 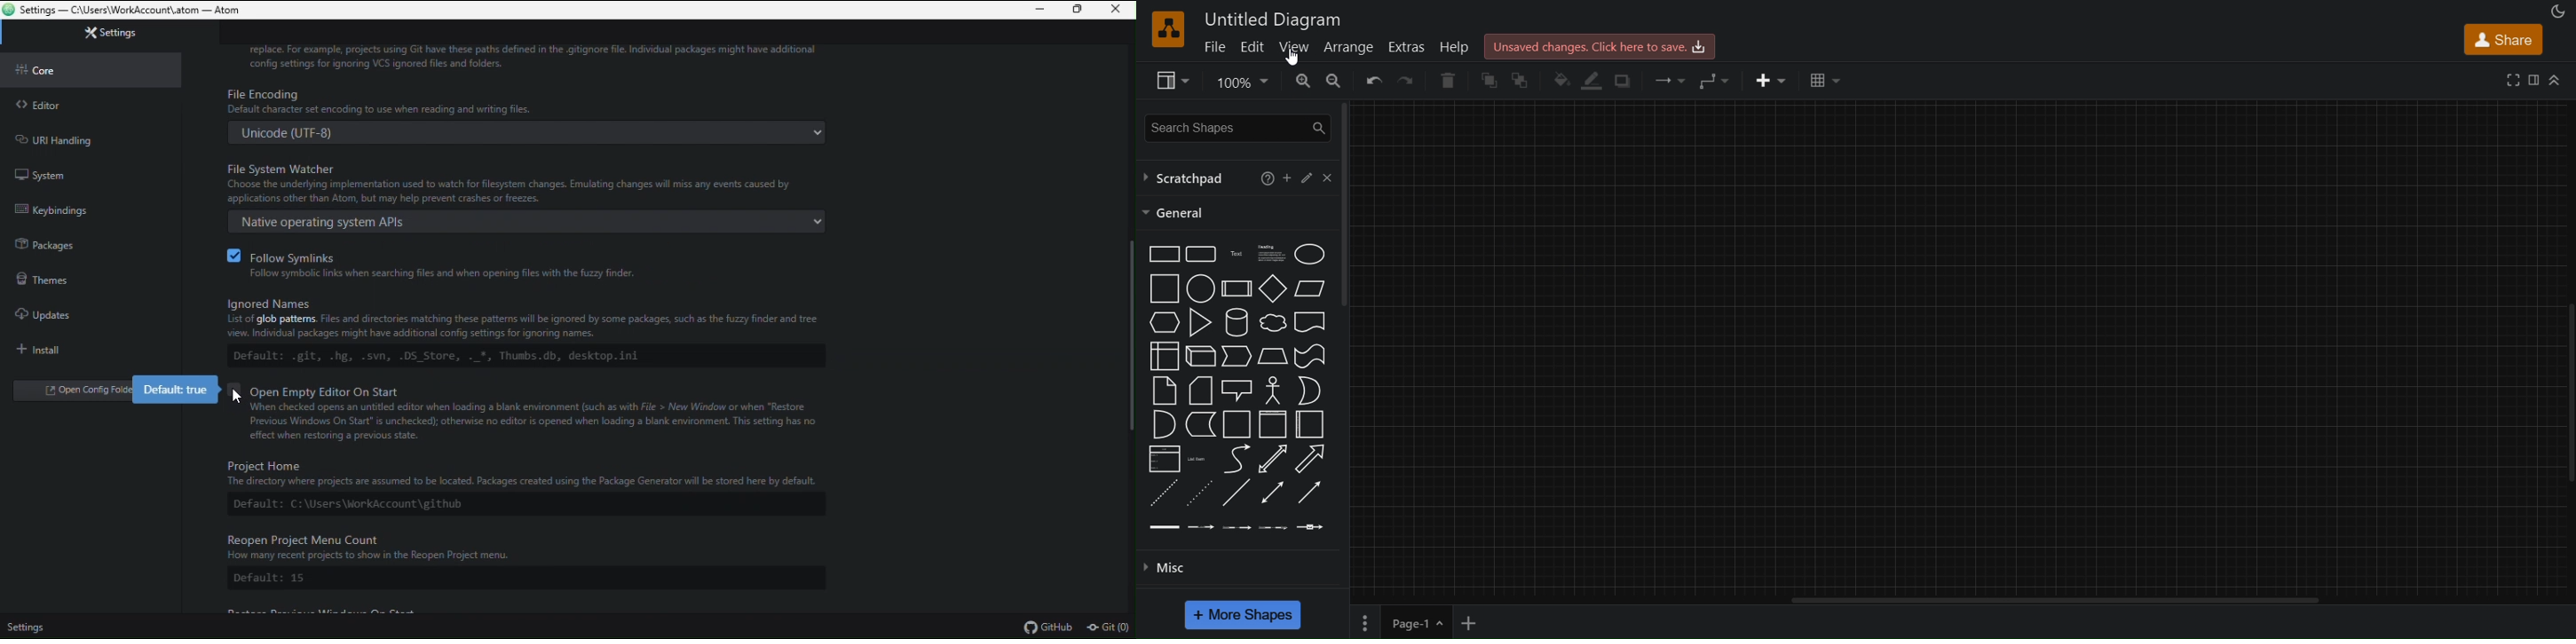 I want to click on line color, so click(x=1593, y=79).